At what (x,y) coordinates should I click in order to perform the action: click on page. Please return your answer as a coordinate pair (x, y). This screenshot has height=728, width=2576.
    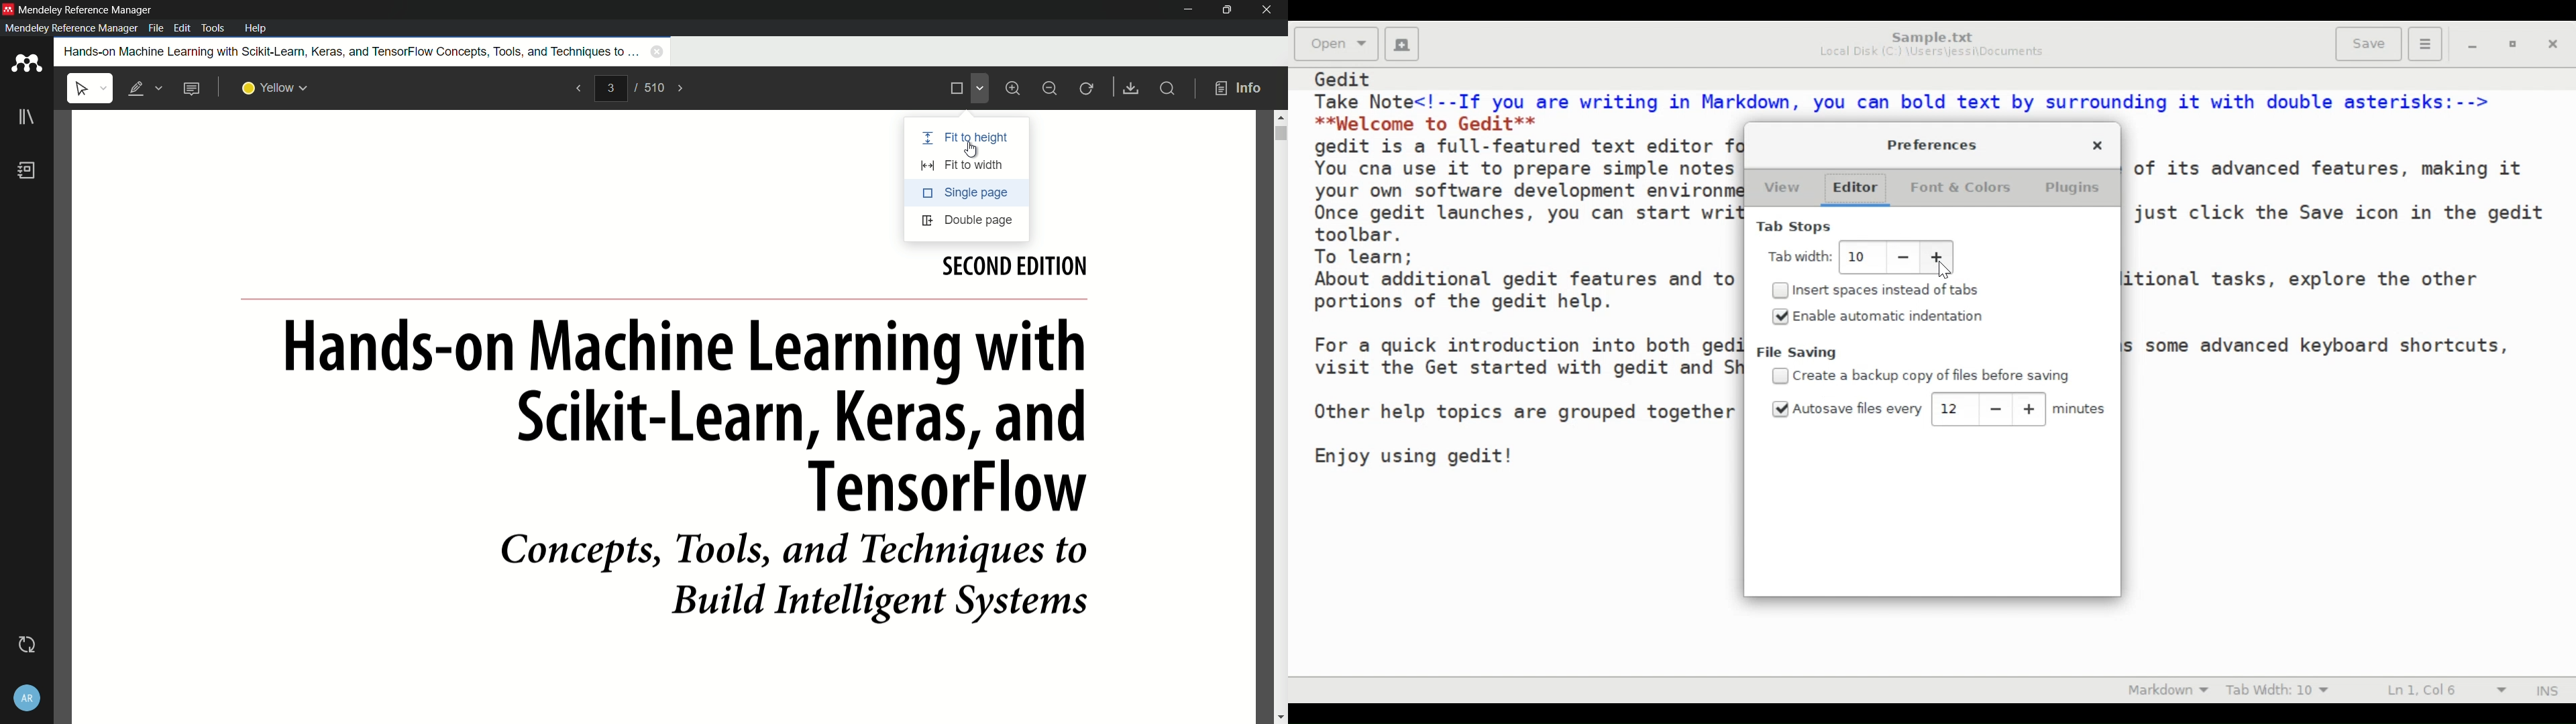
    Looking at the image, I should click on (665, 485).